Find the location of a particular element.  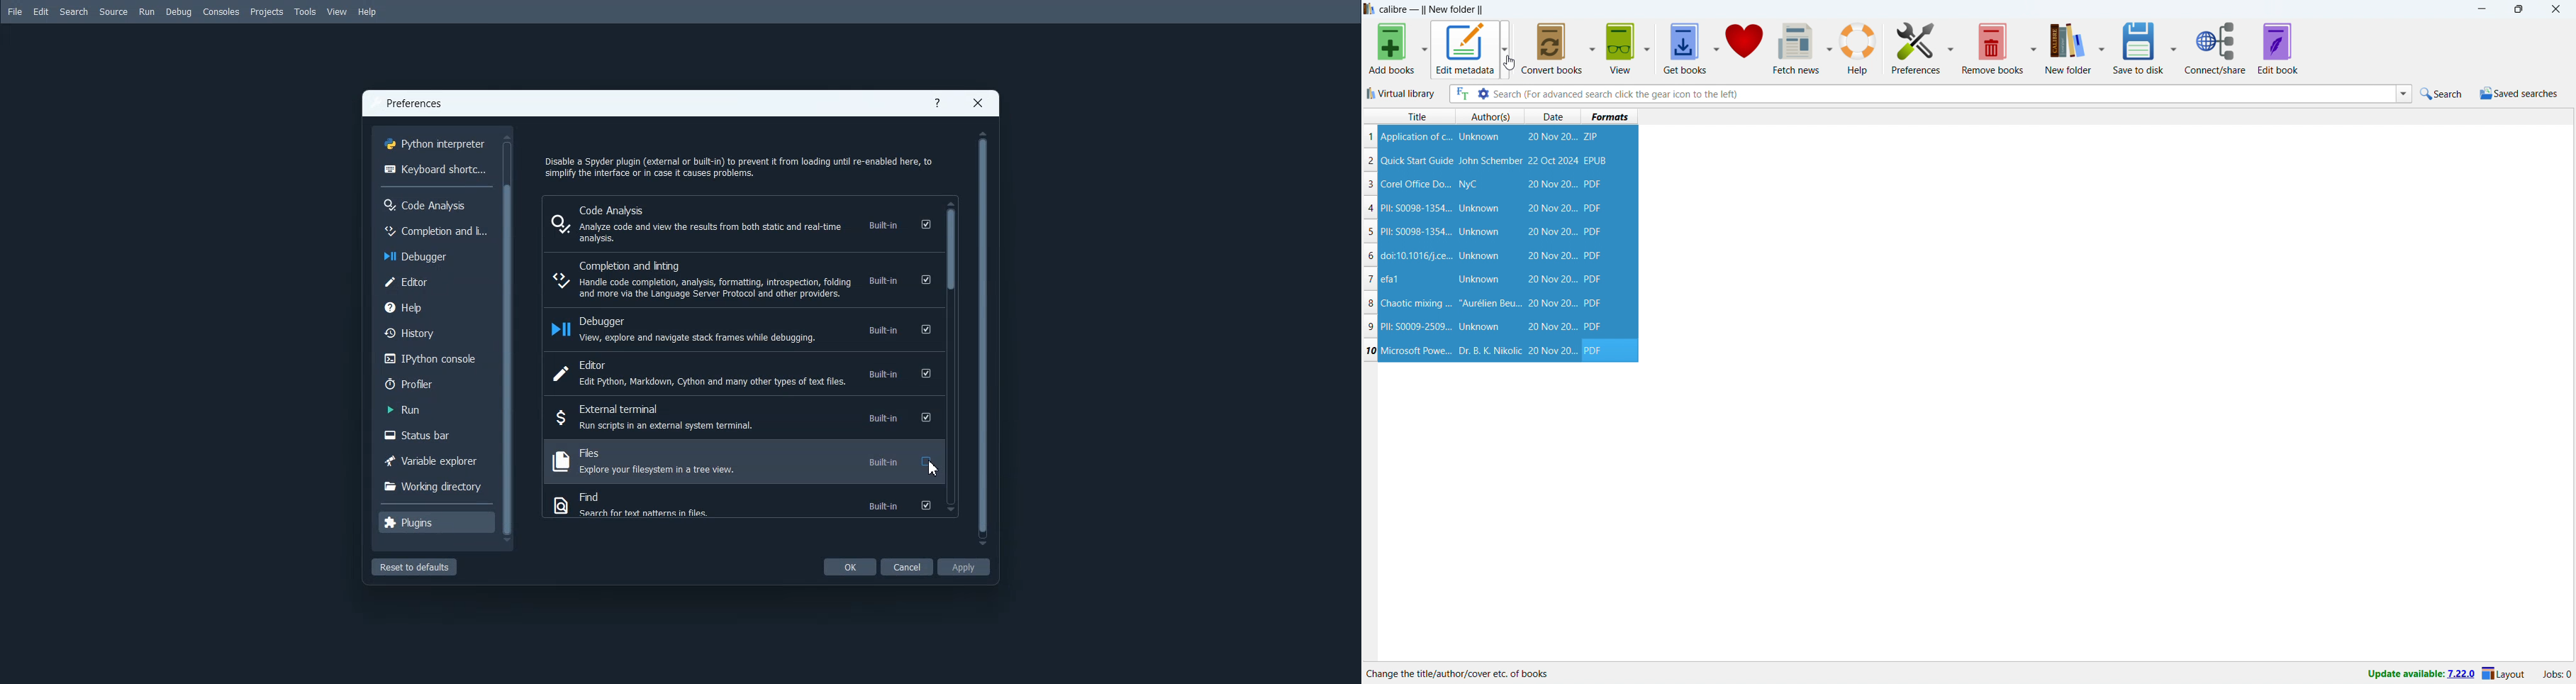

help is located at coordinates (1859, 48).